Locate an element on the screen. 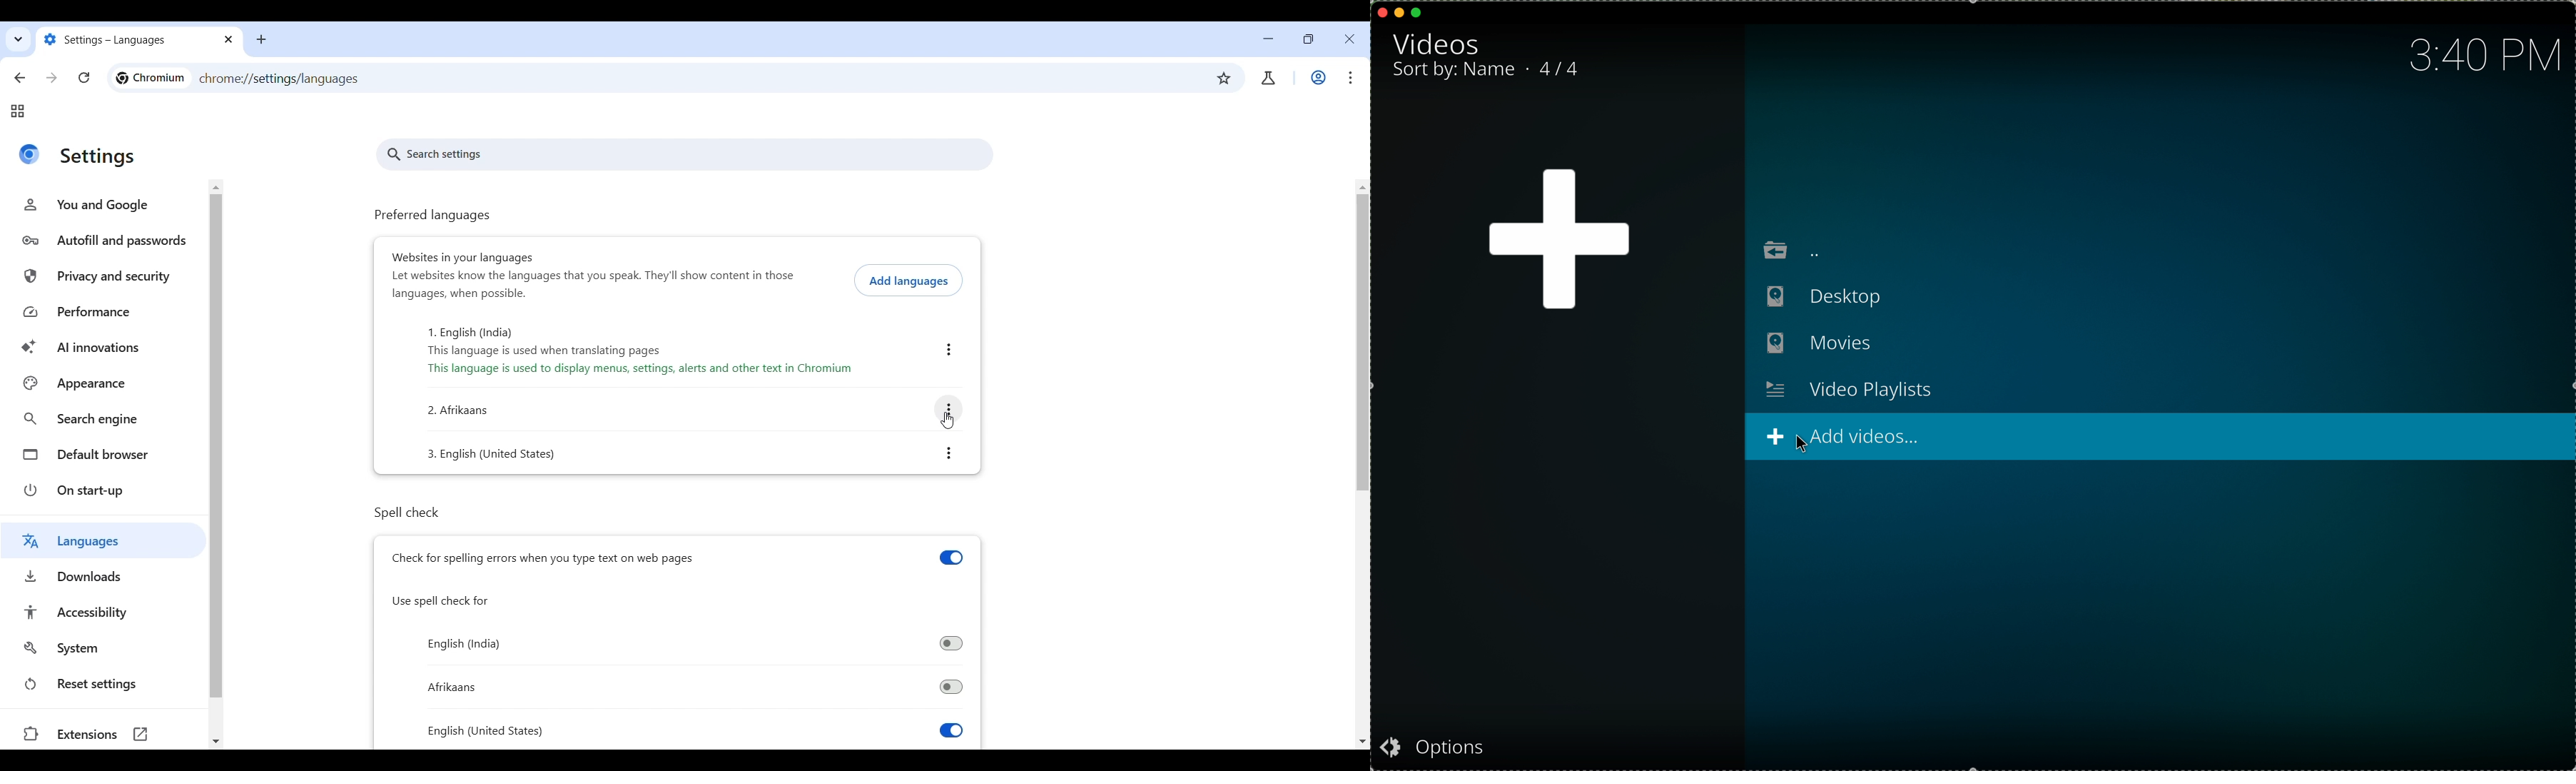 The height and width of the screenshot is (784, 2576). Autofill and passwords is located at coordinates (105, 241).